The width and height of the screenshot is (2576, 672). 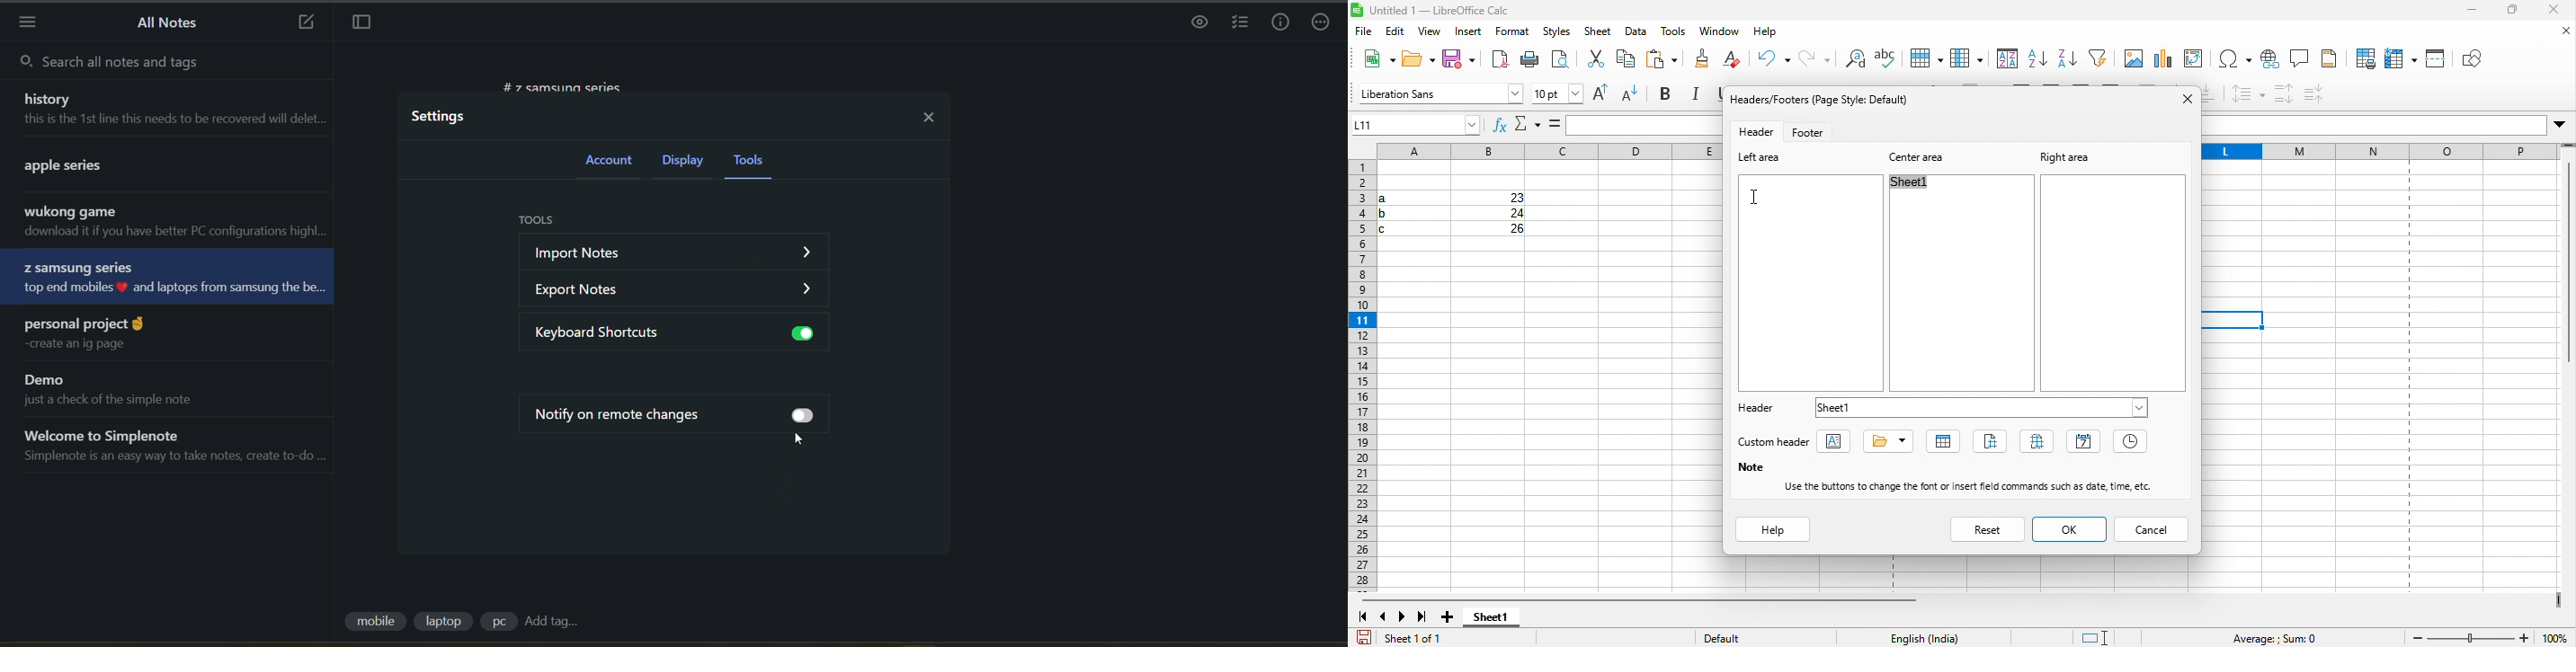 I want to click on sort, so click(x=1967, y=58).